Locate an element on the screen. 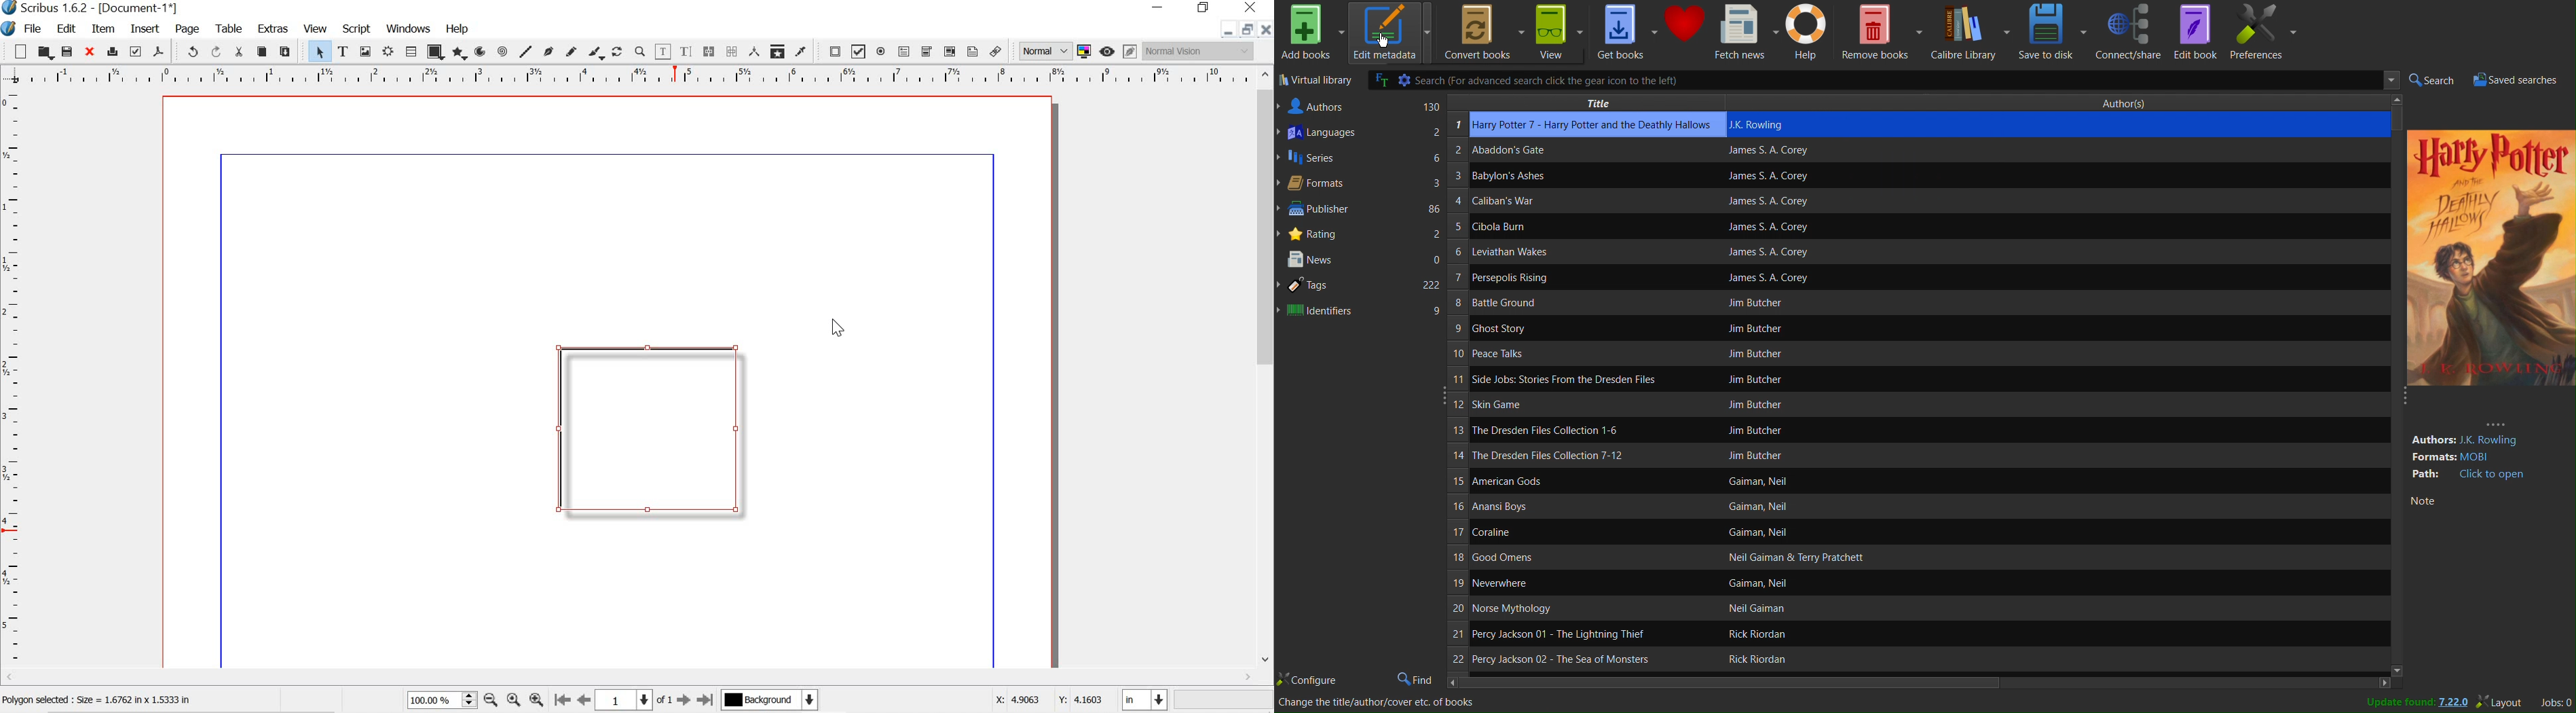 The width and height of the screenshot is (2576, 728). EDIT IN PREVIEW MODE is located at coordinates (1129, 51).